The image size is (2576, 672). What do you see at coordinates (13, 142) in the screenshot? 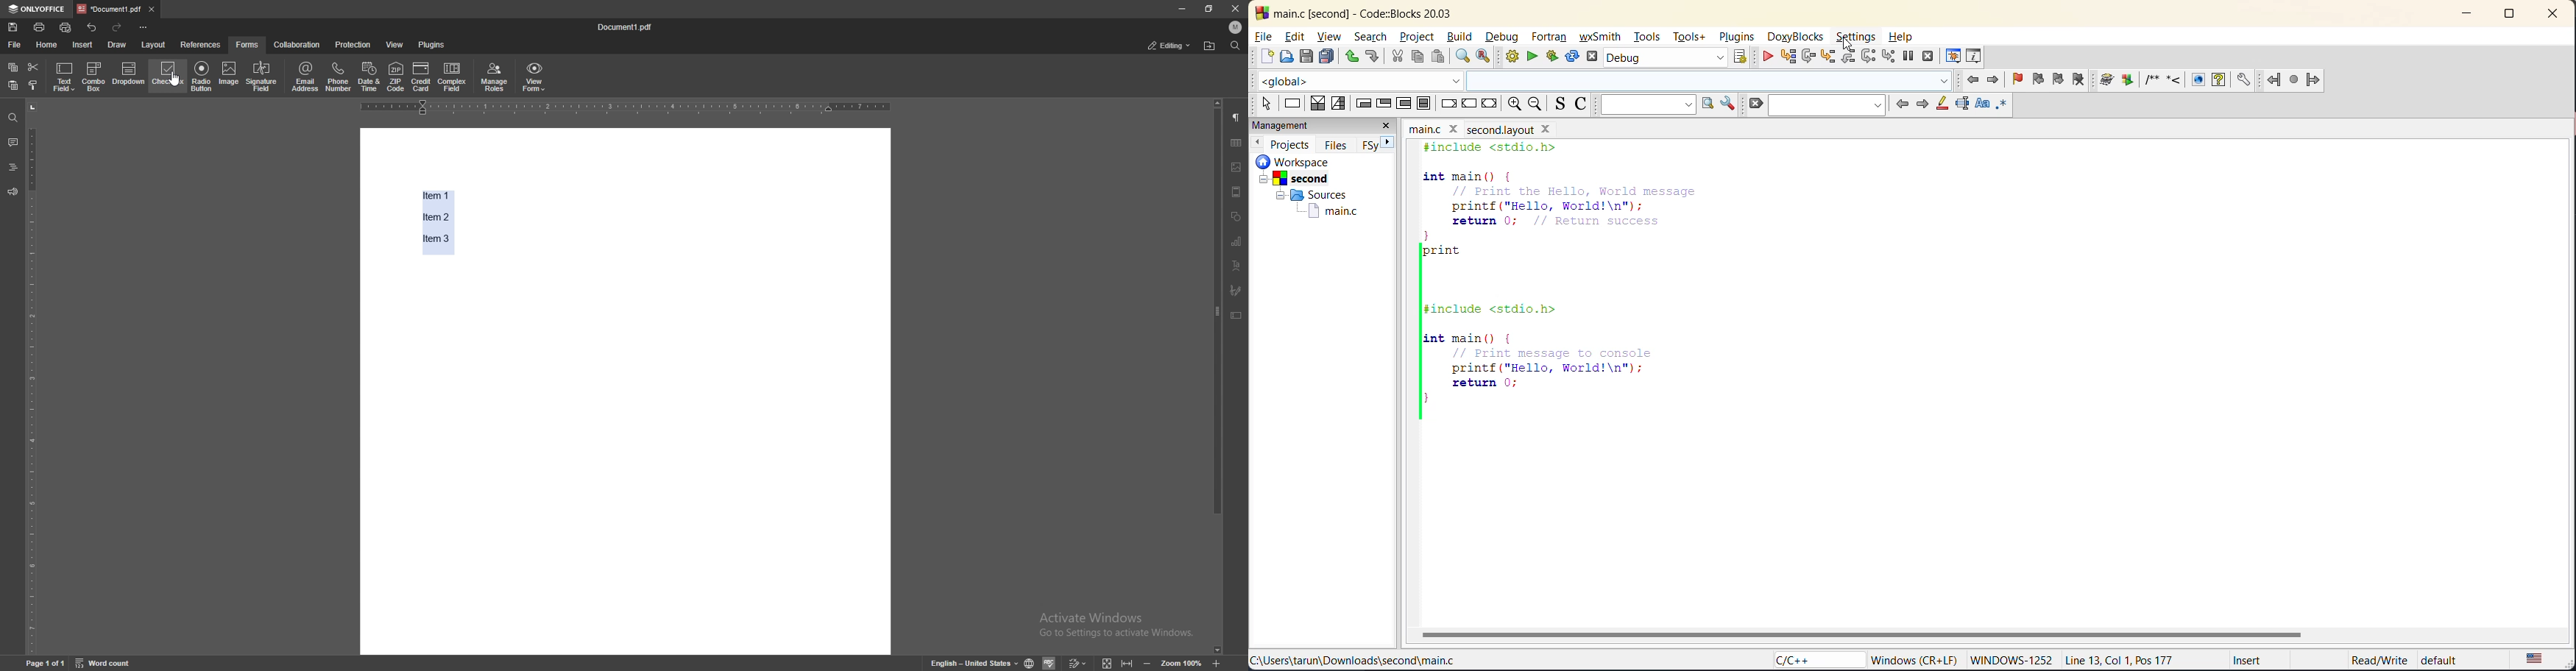
I see `comment` at bounding box center [13, 142].